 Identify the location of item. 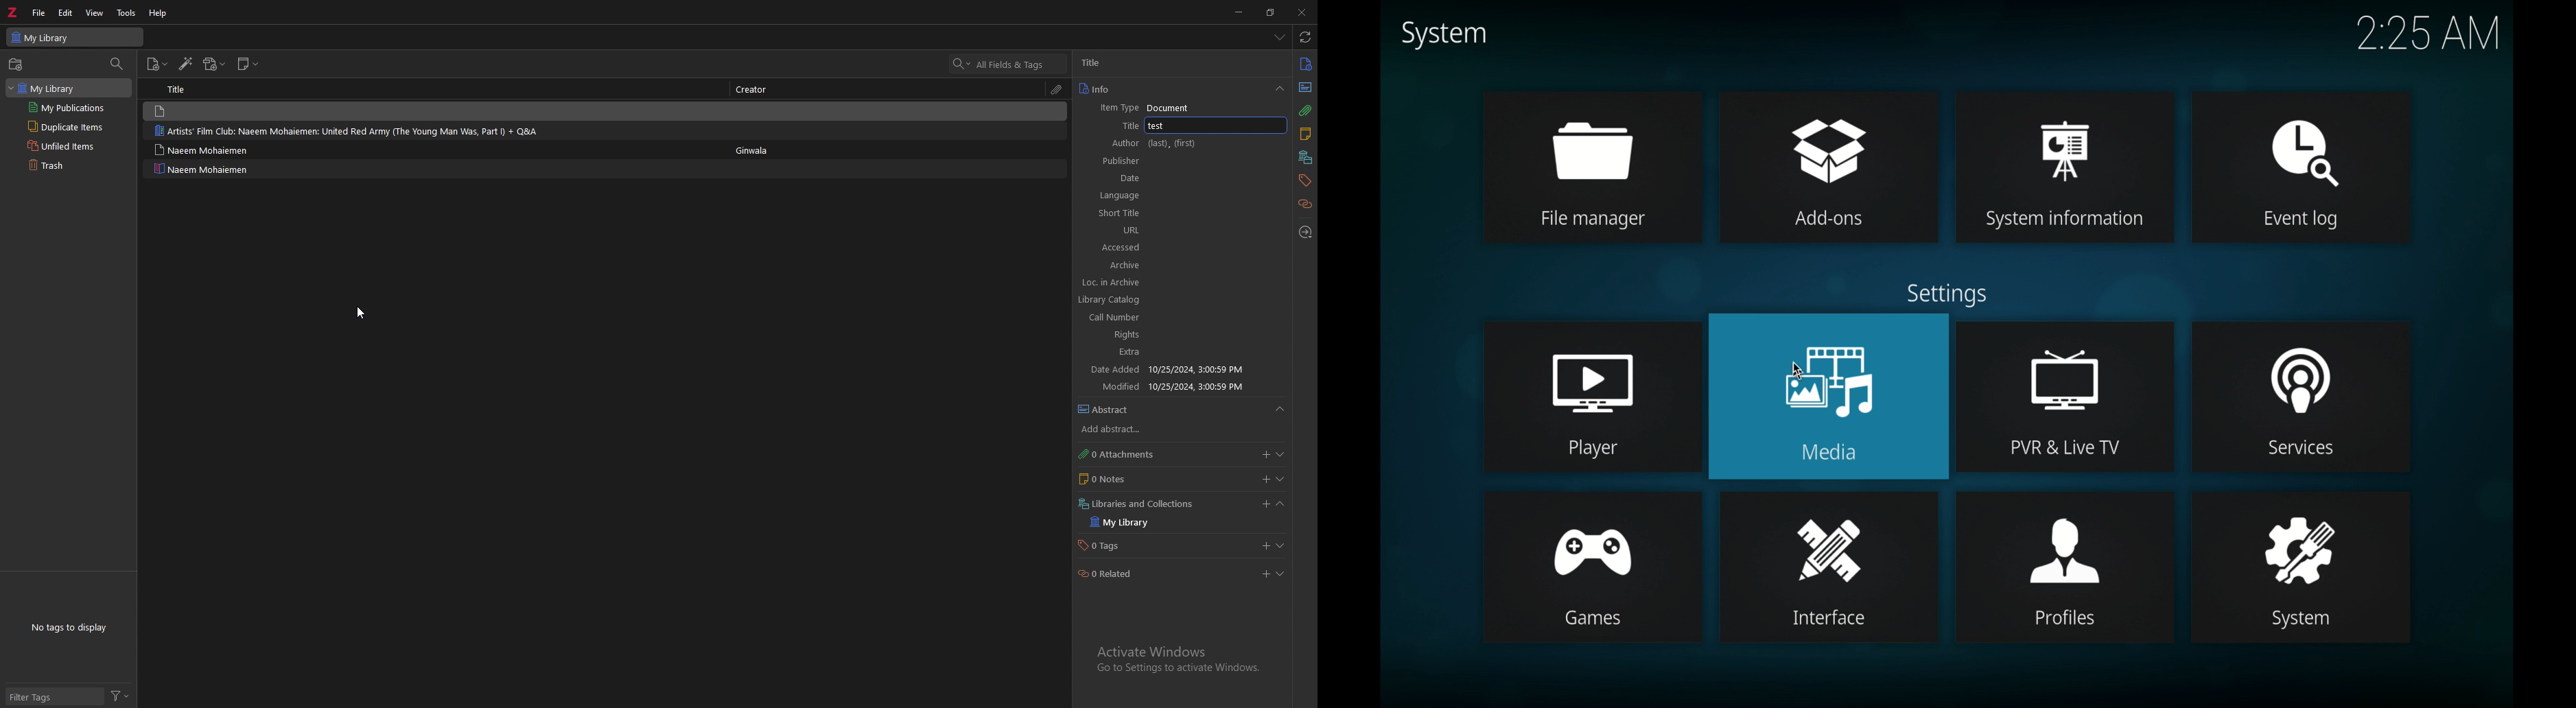
(436, 110).